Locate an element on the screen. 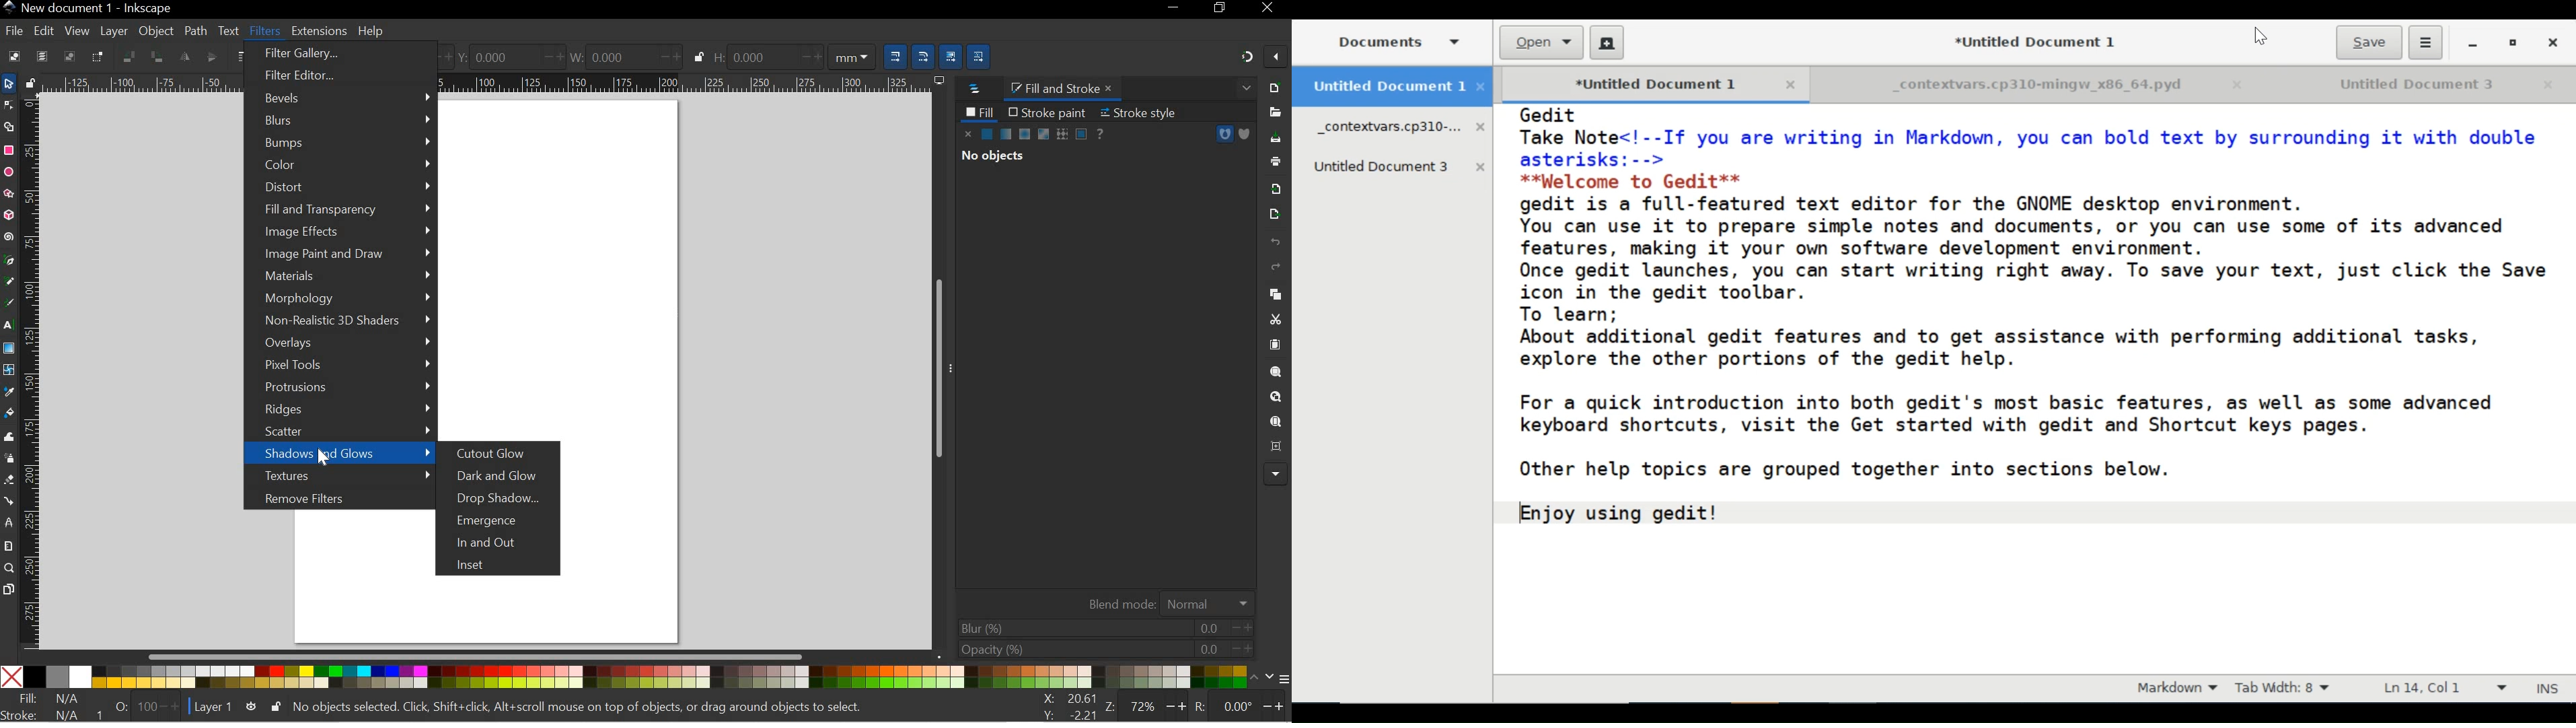 Image resolution: width=2576 pixels, height=728 pixels. NON-REALISTIC 3D SHADERS is located at coordinates (338, 322).